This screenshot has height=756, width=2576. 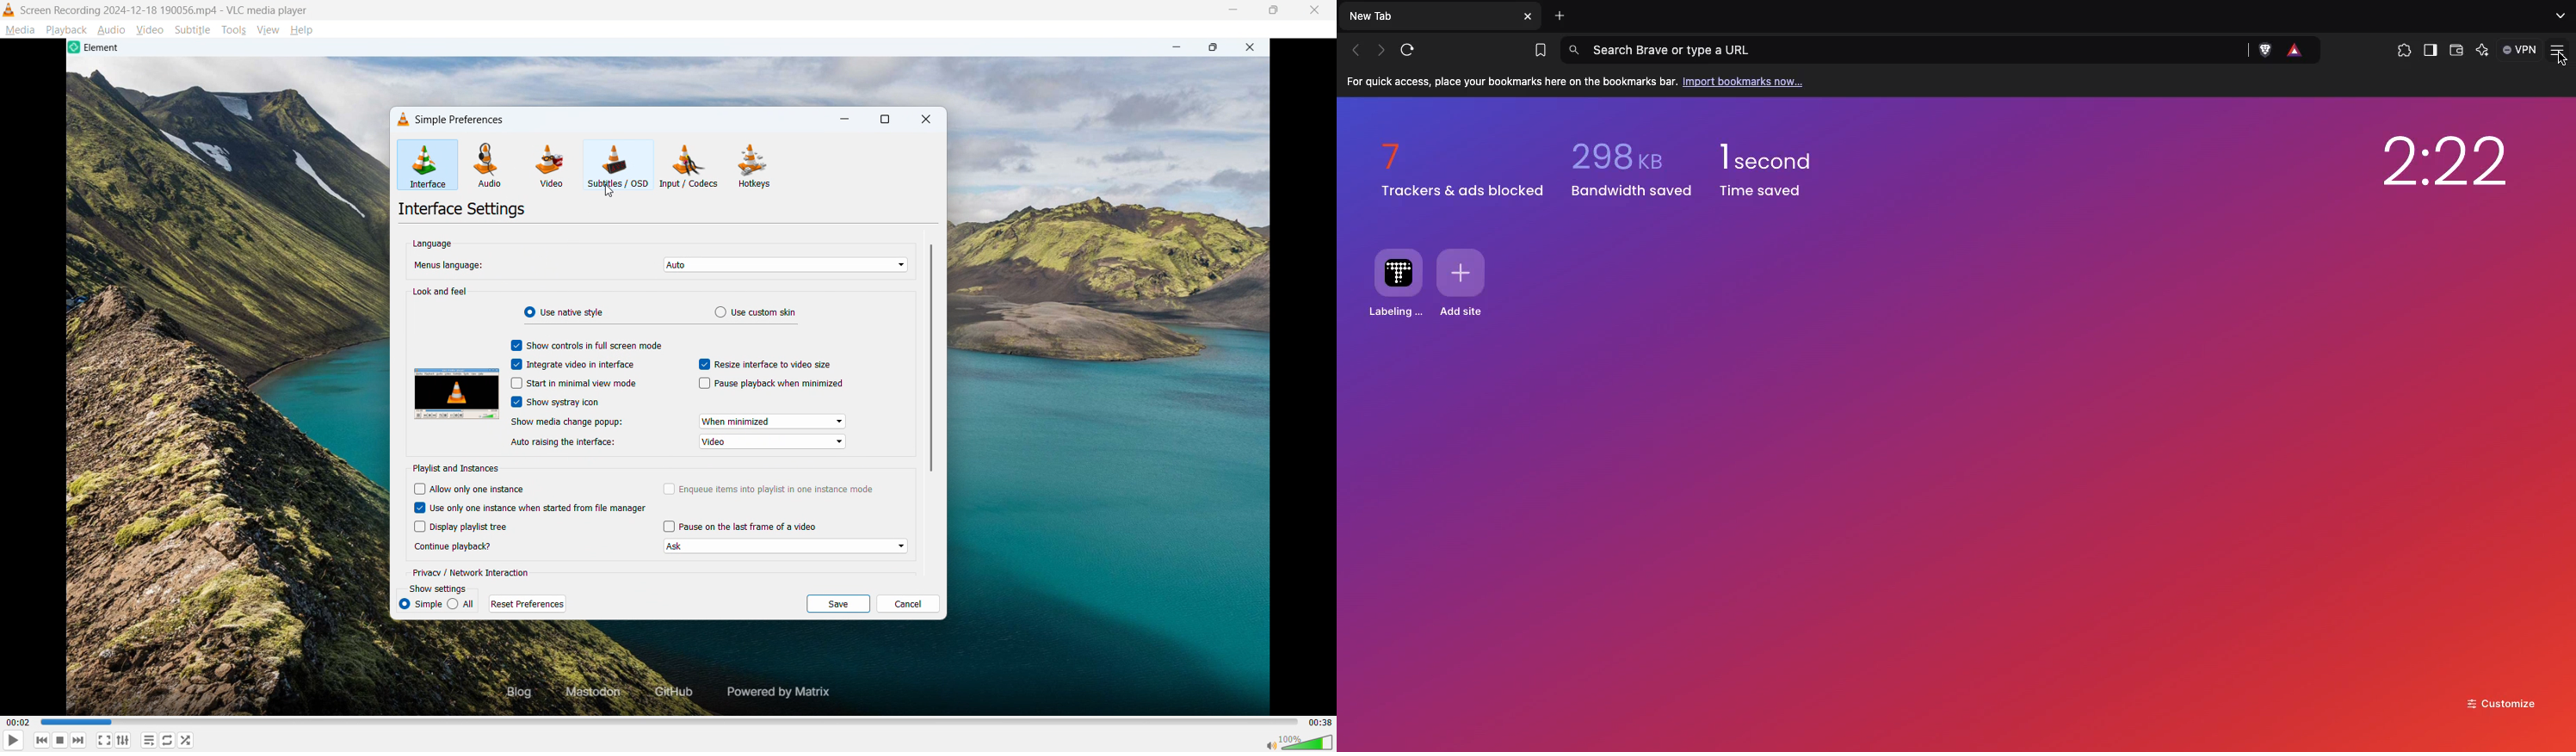 What do you see at coordinates (1745, 83) in the screenshot?
I see `Import bookmarks now` at bounding box center [1745, 83].